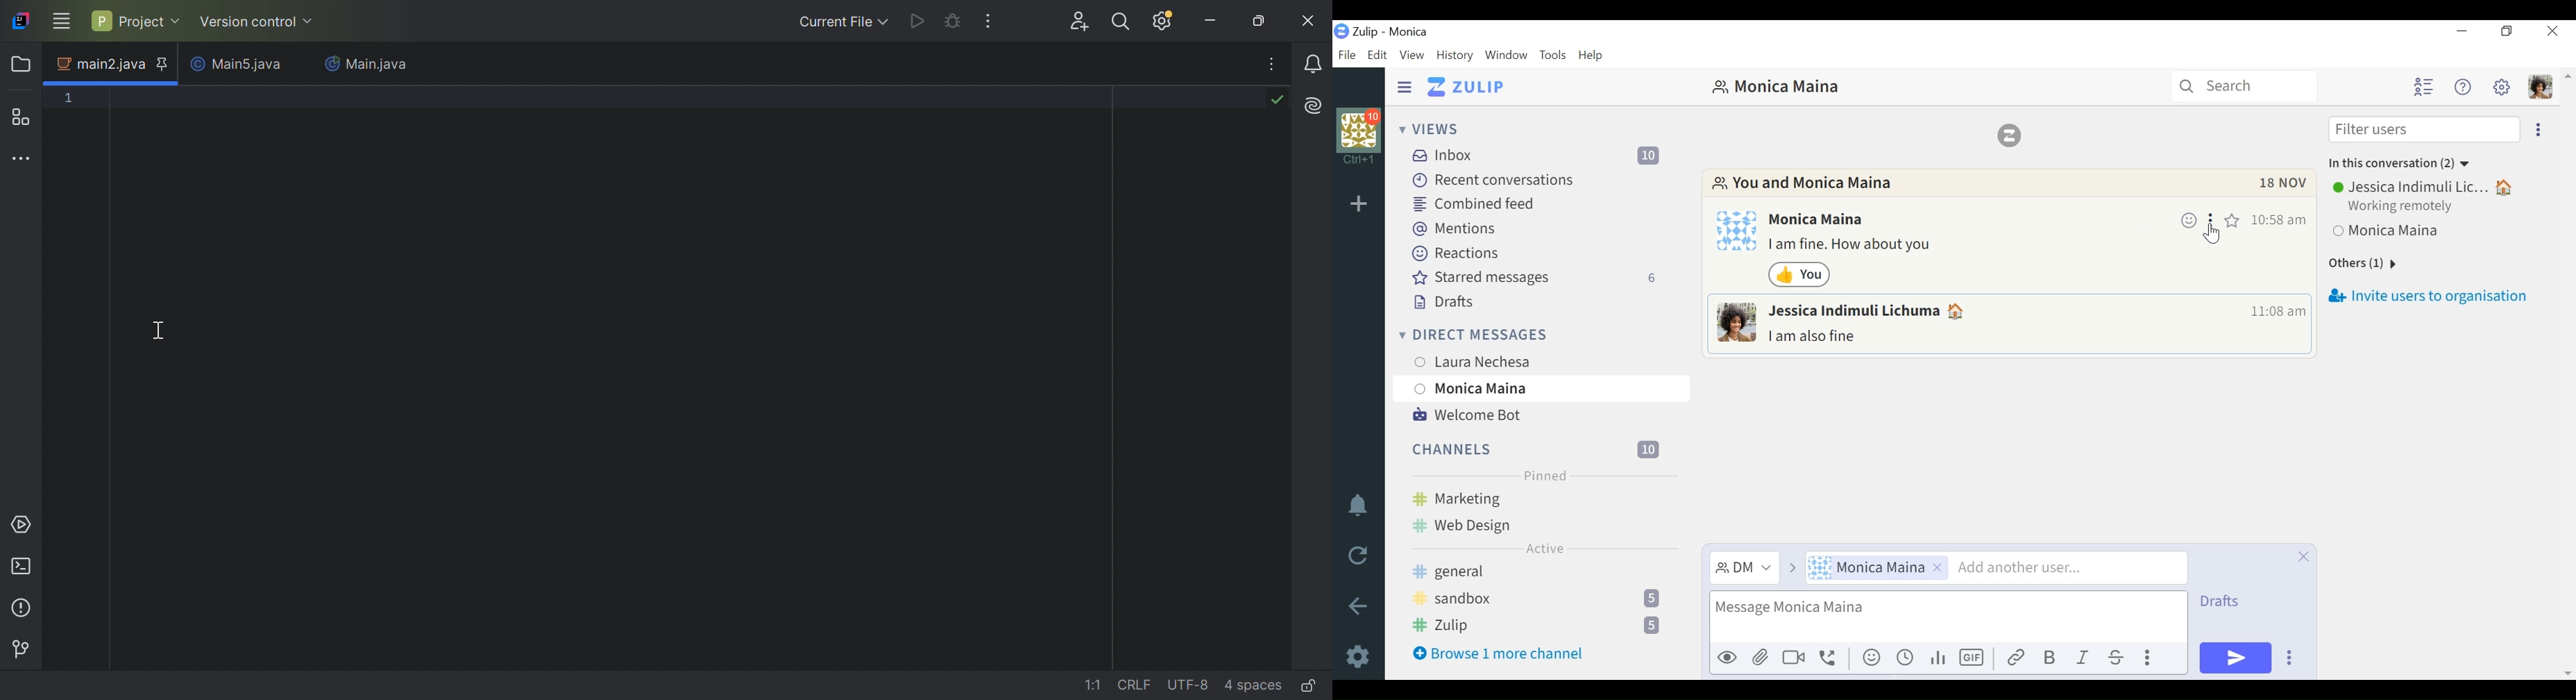 This screenshot has width=2576, height=700. What do you see at coordinates (1938, 659) in the screenshot?
I see `analytics` at bounding box center [1938, 659].